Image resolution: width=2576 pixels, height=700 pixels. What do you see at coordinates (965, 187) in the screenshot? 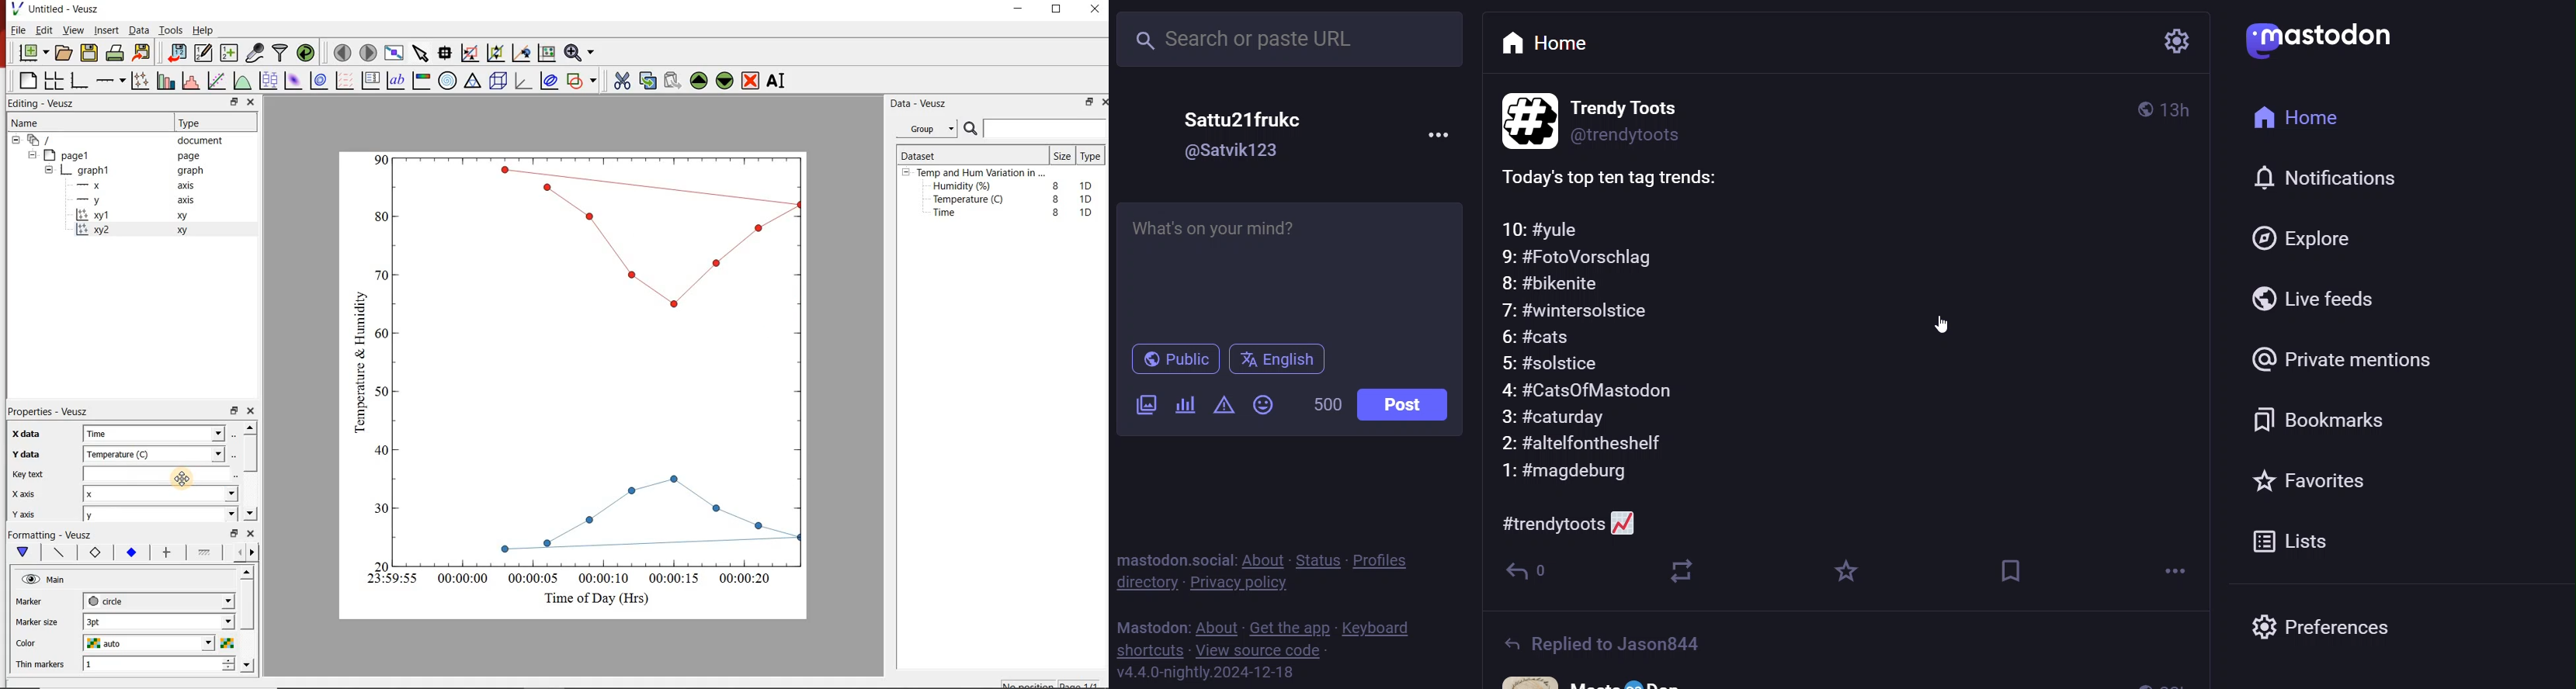
I see `Humidity (%)` at bounding box center [965, 187].